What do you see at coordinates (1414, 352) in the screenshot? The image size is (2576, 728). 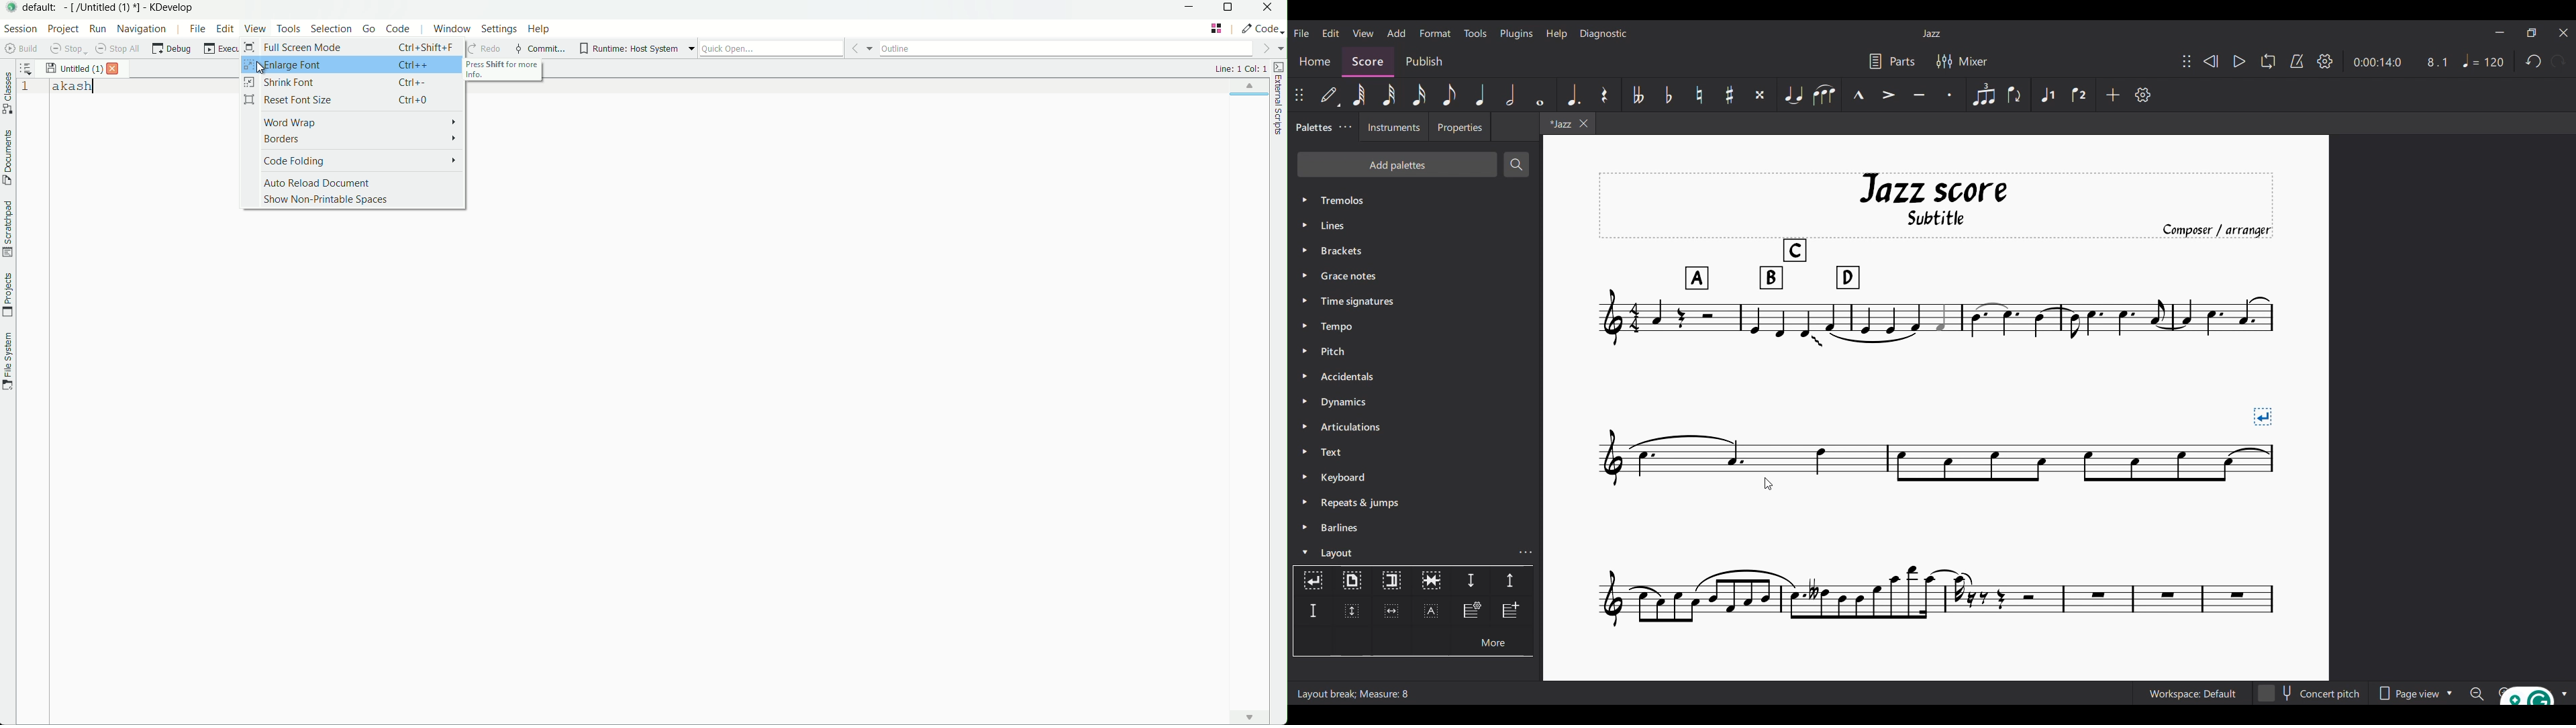 I see `Pitch` at bounding box center [1414, 352].